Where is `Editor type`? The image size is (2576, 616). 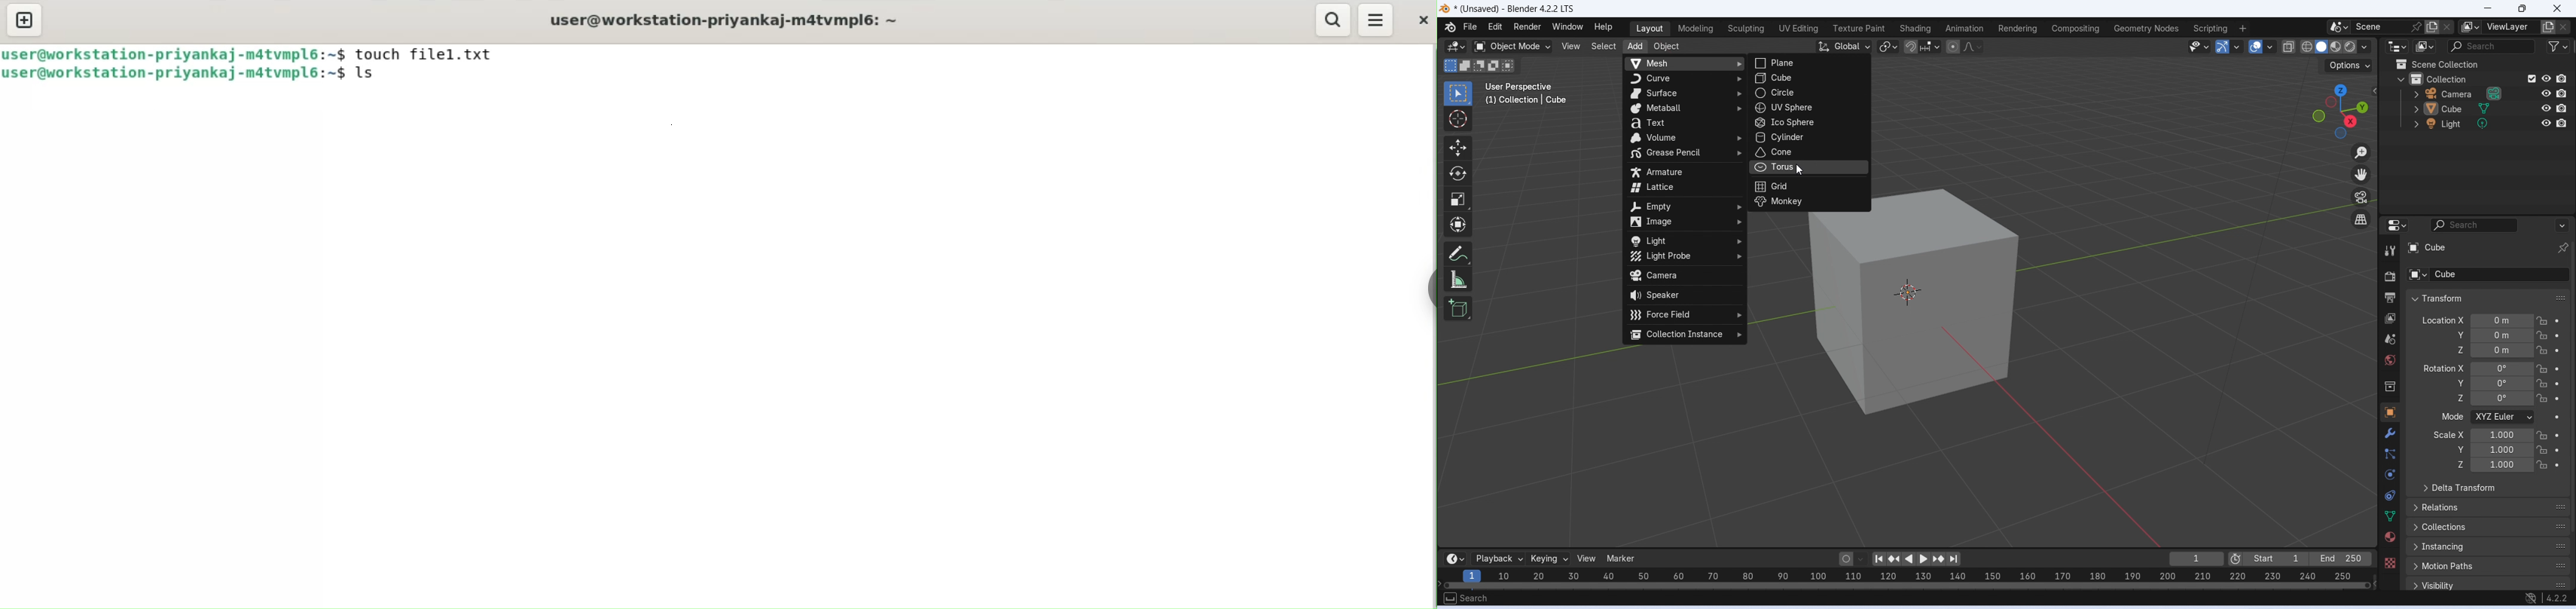 Editor type is located at coordinates (1454, 47).